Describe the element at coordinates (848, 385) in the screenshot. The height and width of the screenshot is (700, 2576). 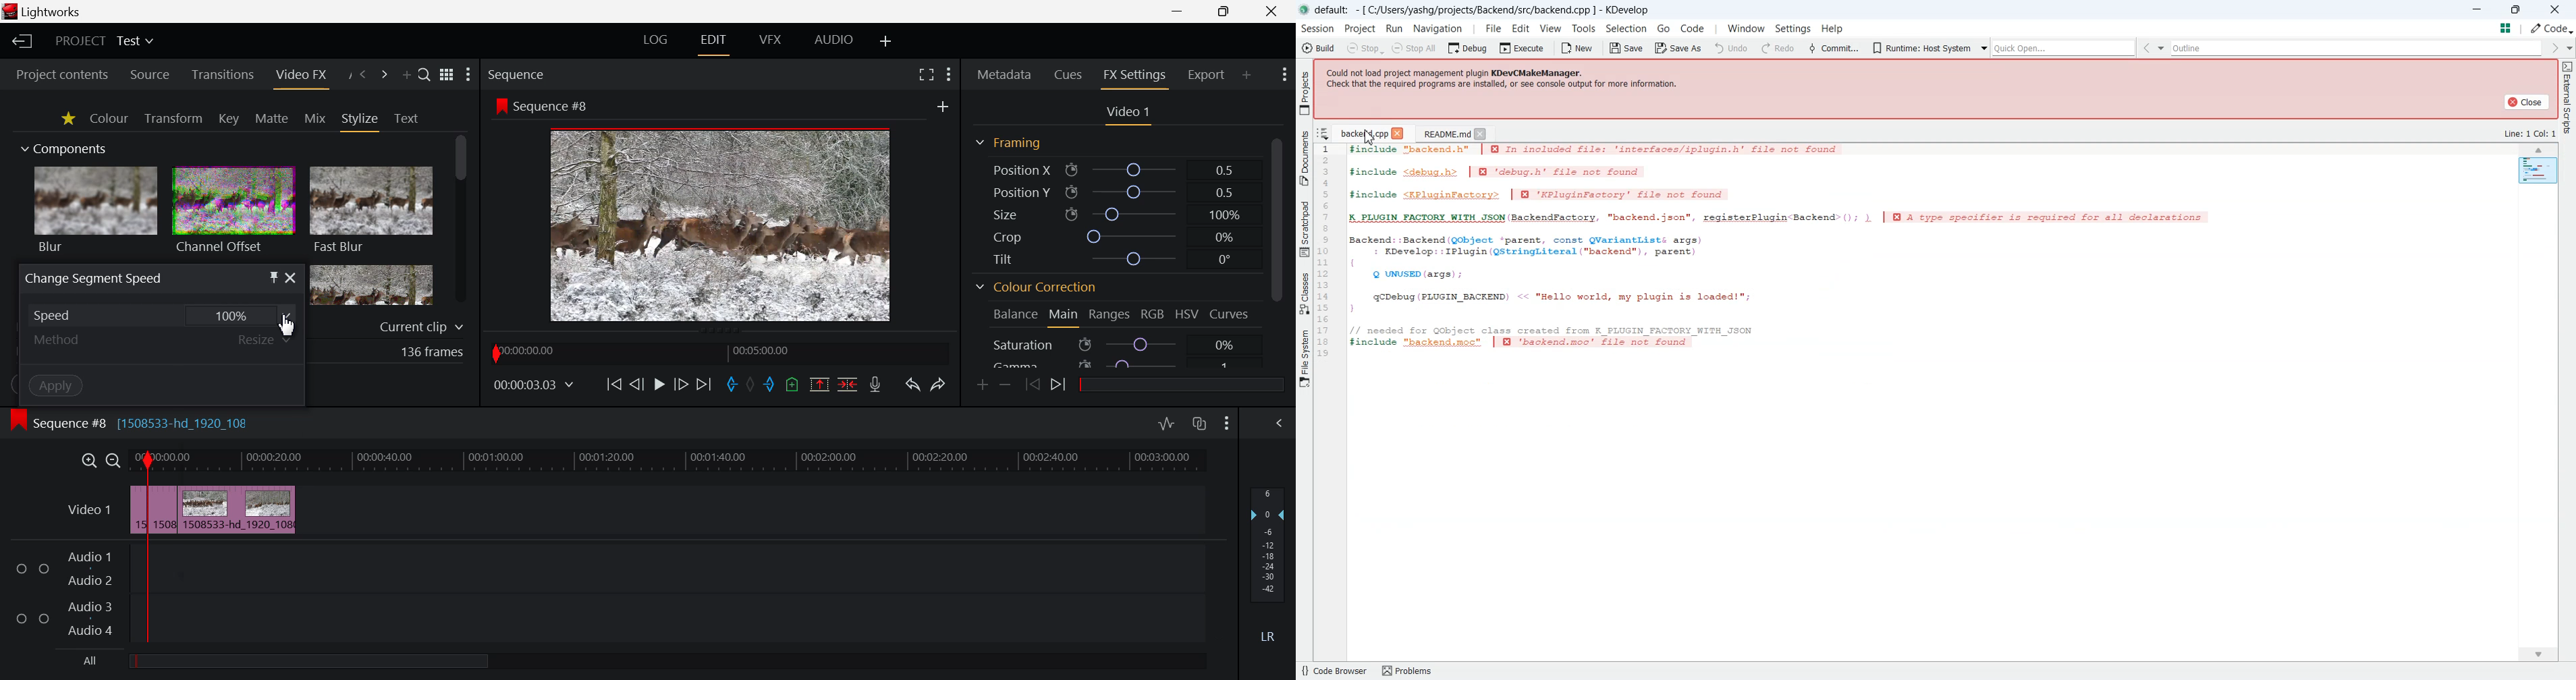
I see `Delete/Cut` at that location.